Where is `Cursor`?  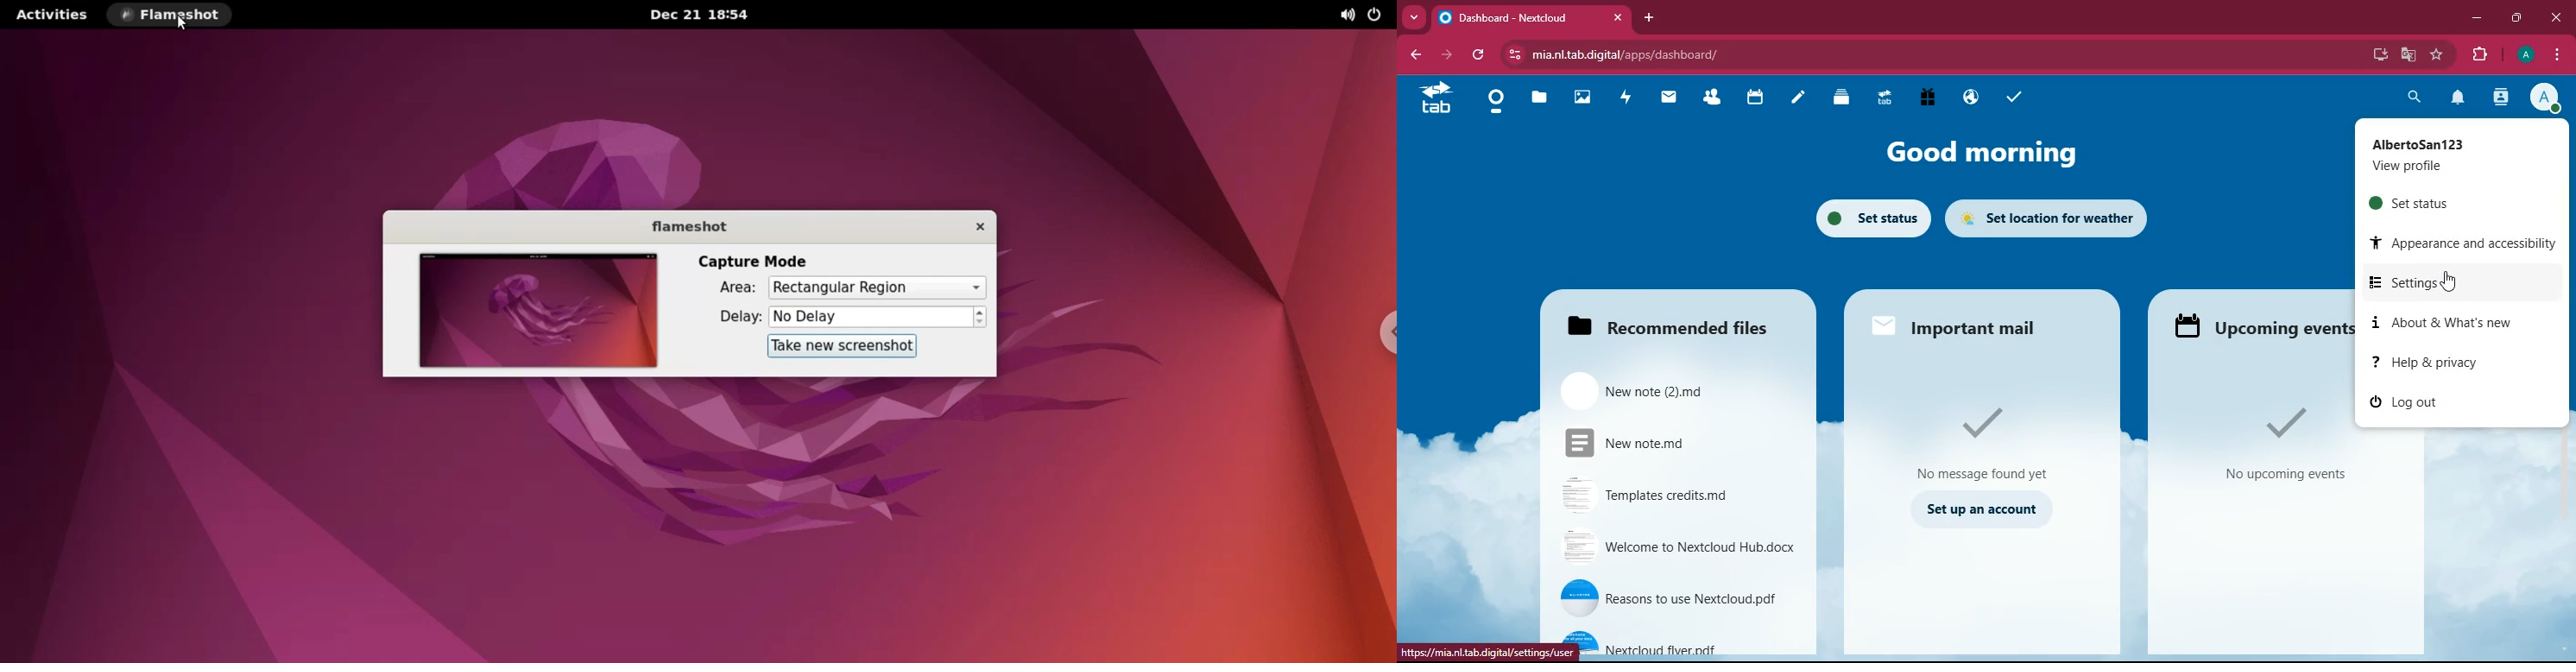
Cursor is located at coordinates (2449, 281).